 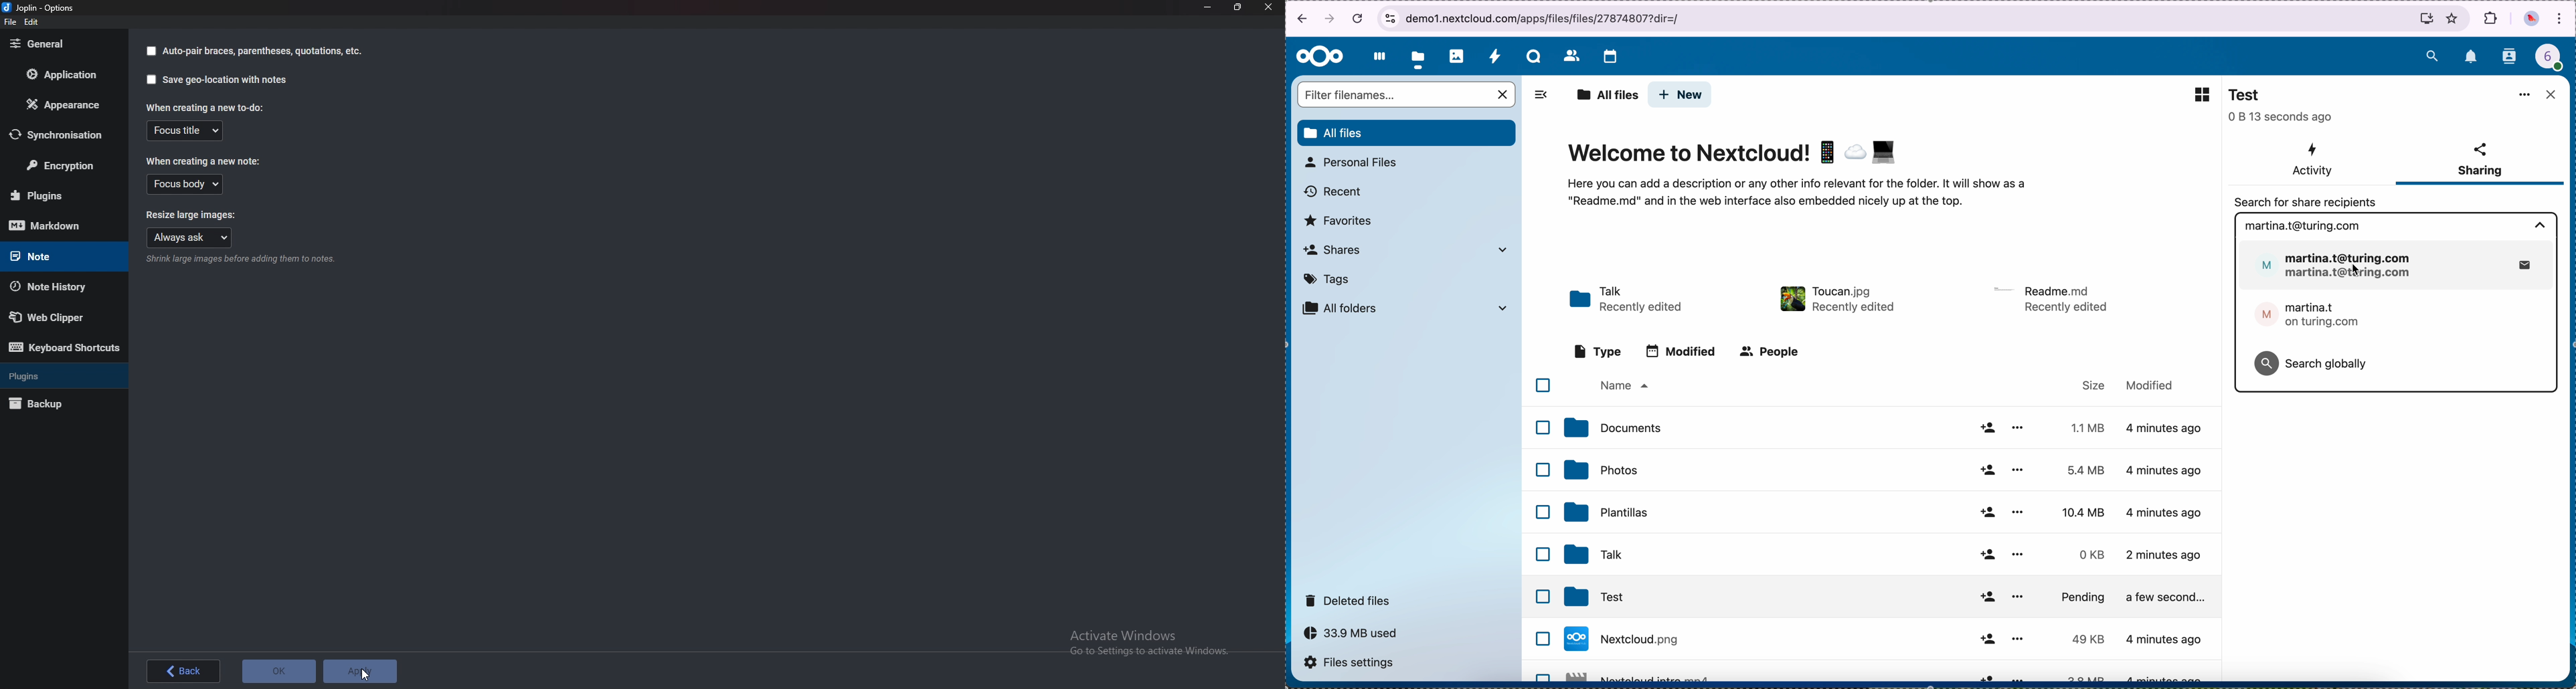 What do you see at coordinates (1354, 664) in the screenshot?
I see `files settings` at bounding box center [1354, 664].